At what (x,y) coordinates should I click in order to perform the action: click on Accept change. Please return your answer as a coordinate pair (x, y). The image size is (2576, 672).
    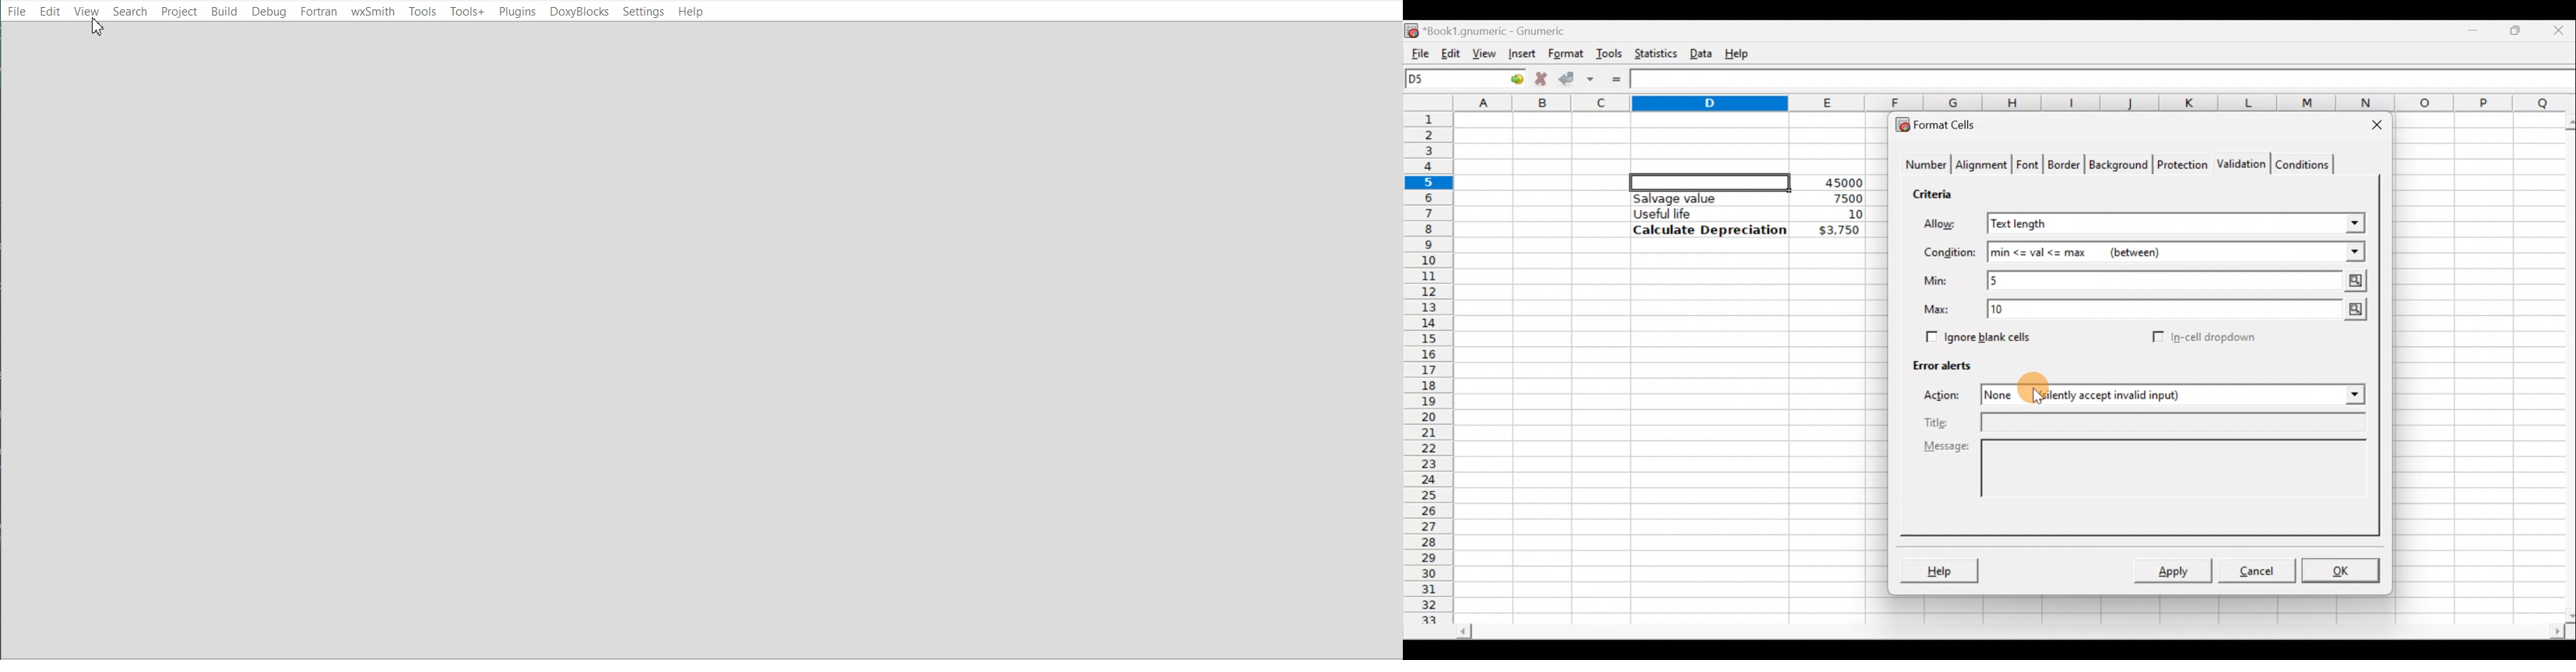
    Looking at the image, I should click on (1576, 77).